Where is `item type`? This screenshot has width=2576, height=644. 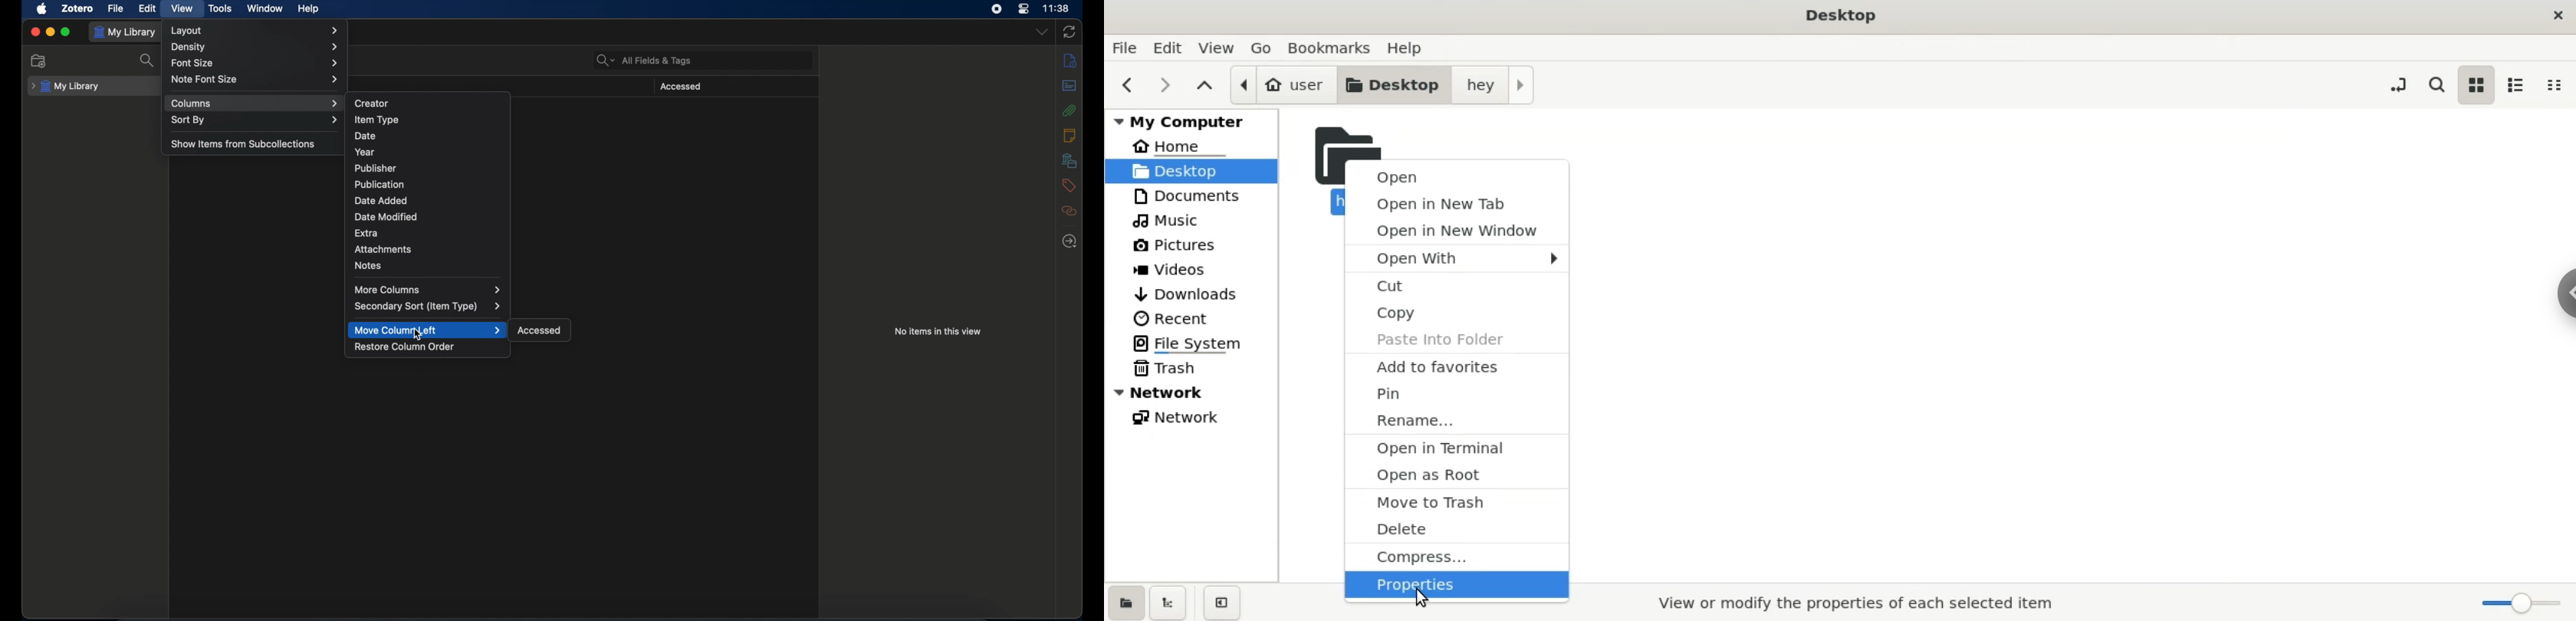
item type is located at coordinates (376, 120).